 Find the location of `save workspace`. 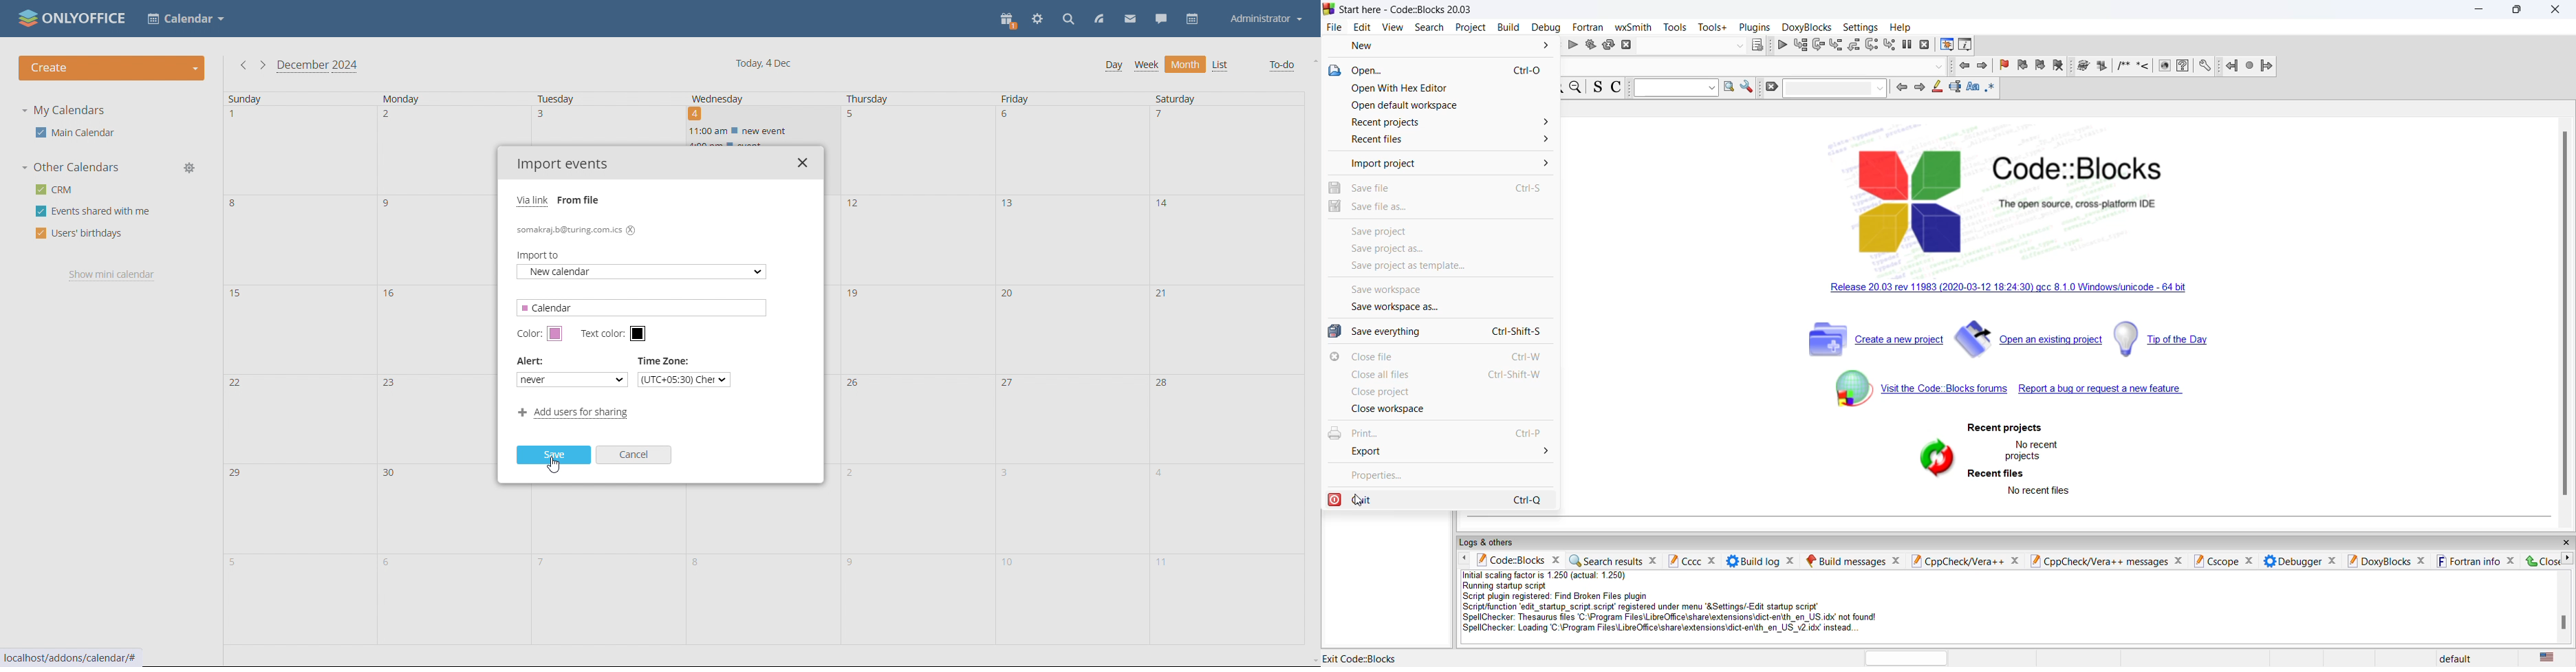

save workspace is located at coordinates (1434, 292).